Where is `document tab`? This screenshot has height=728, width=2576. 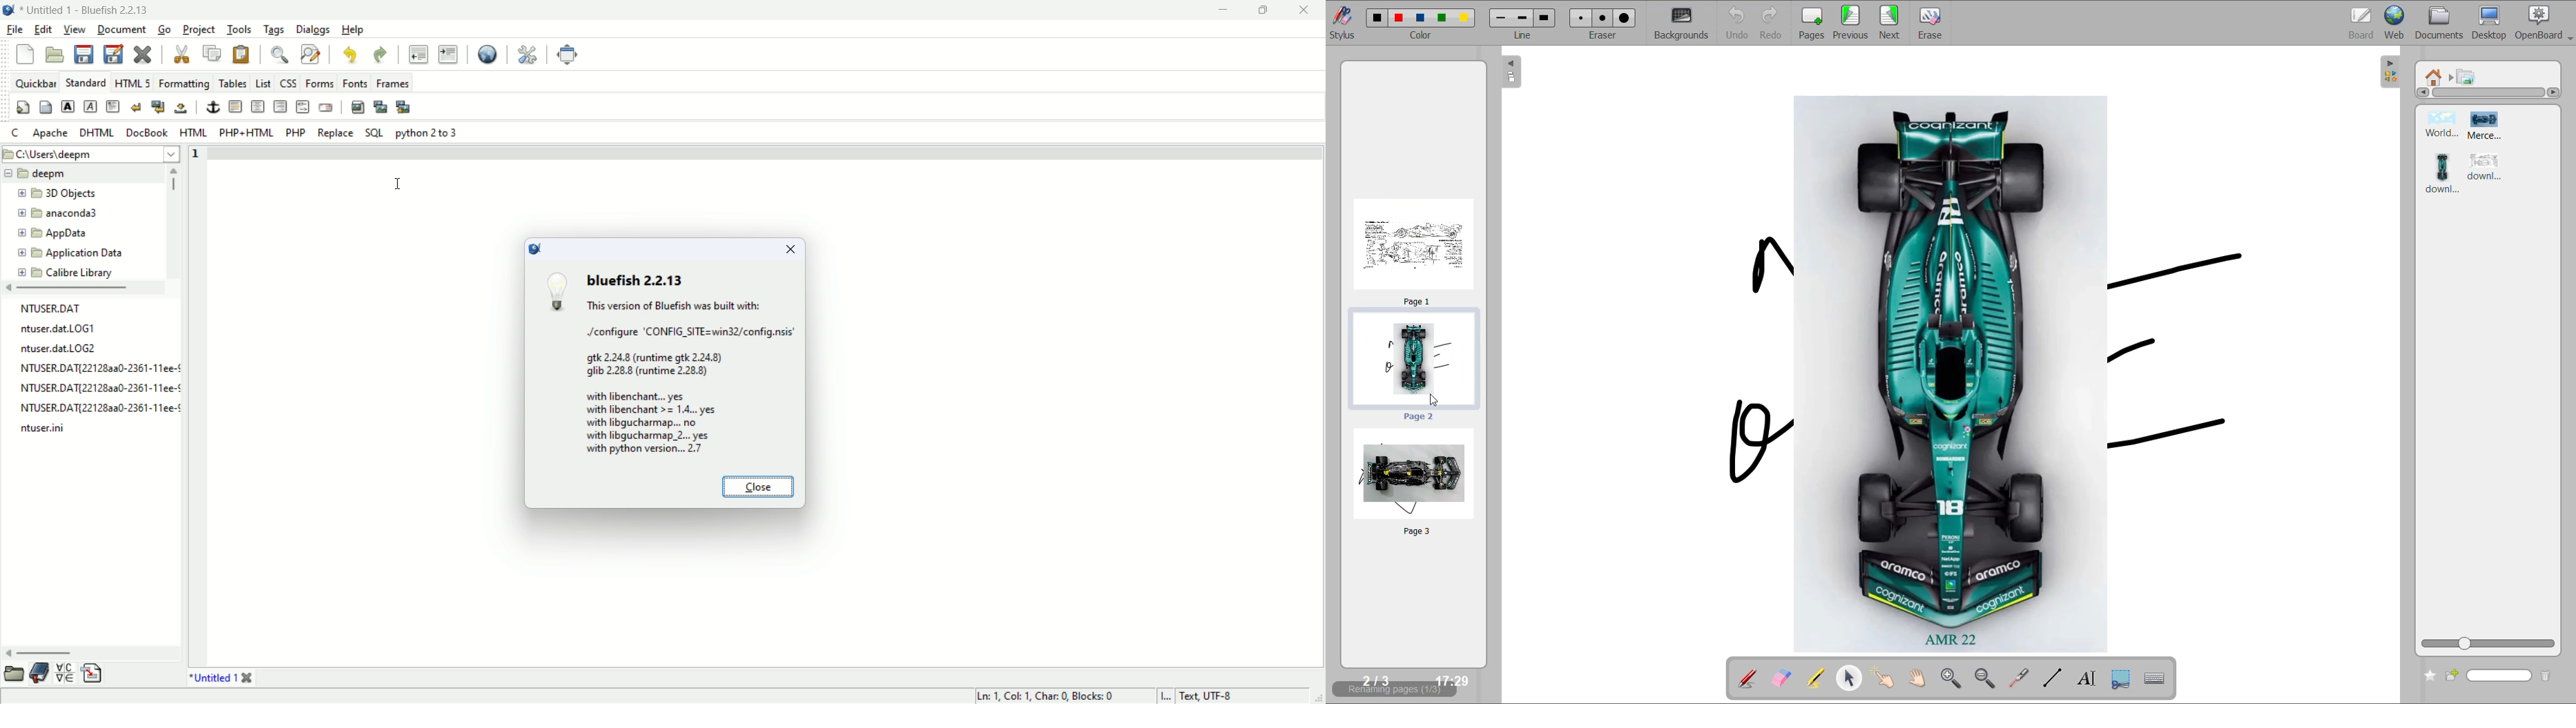
document tab is located at coordinates (209, 678).